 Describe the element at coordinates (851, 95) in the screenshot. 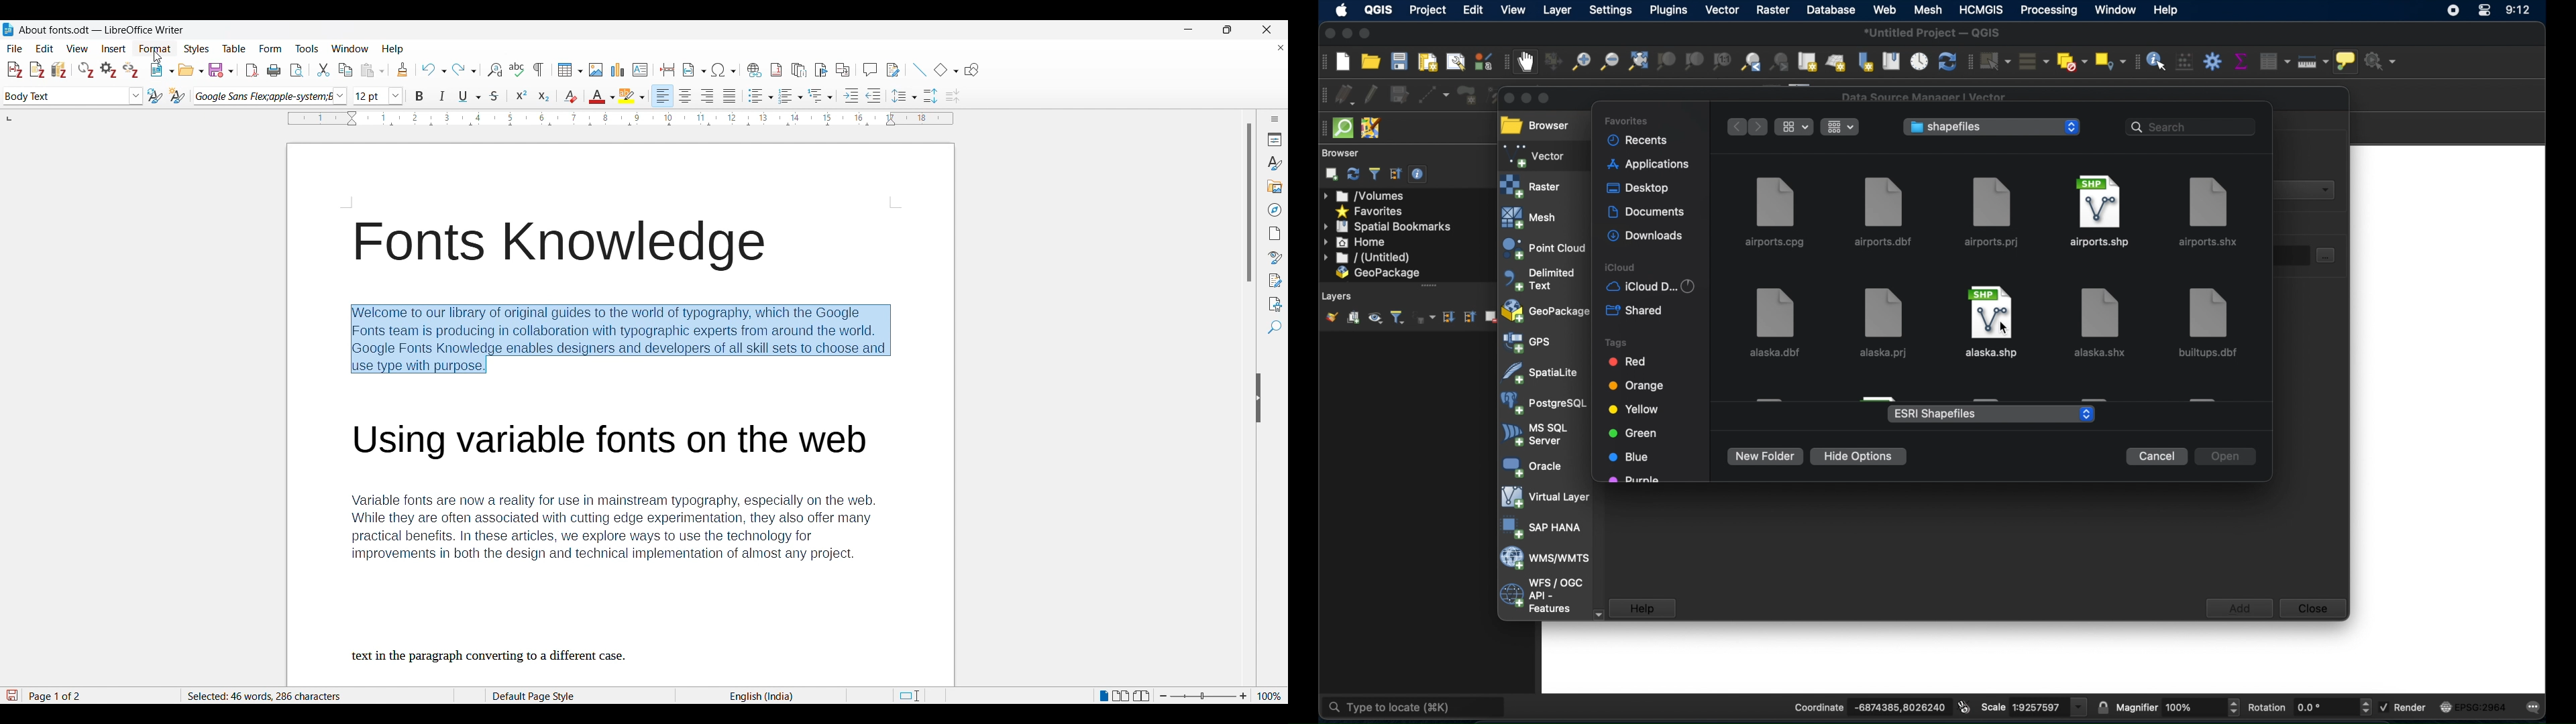

I see `Increase indent` at that location.